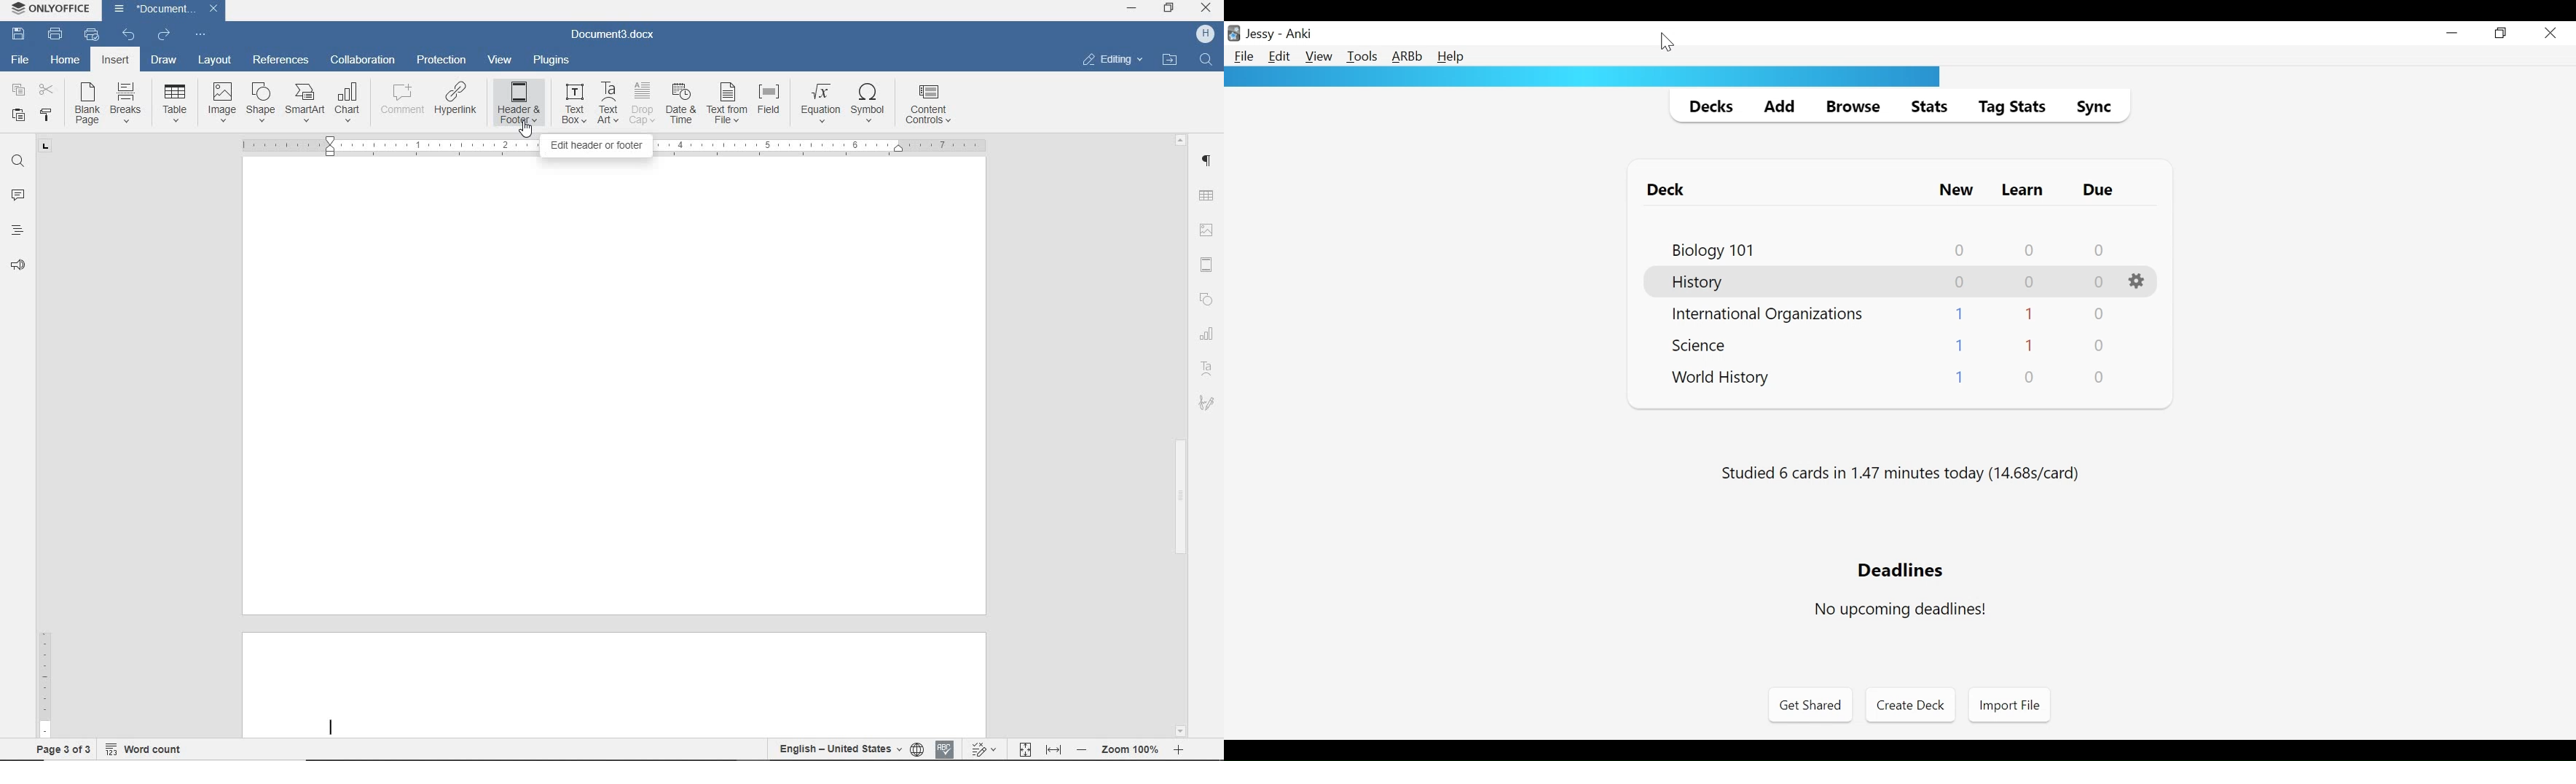 The height and width of the screenshot is (784, 2576). What do you see at coordinates (49, 9) in the screenshot?
I see `OnlyOffice` at bounding box center [49, 9].